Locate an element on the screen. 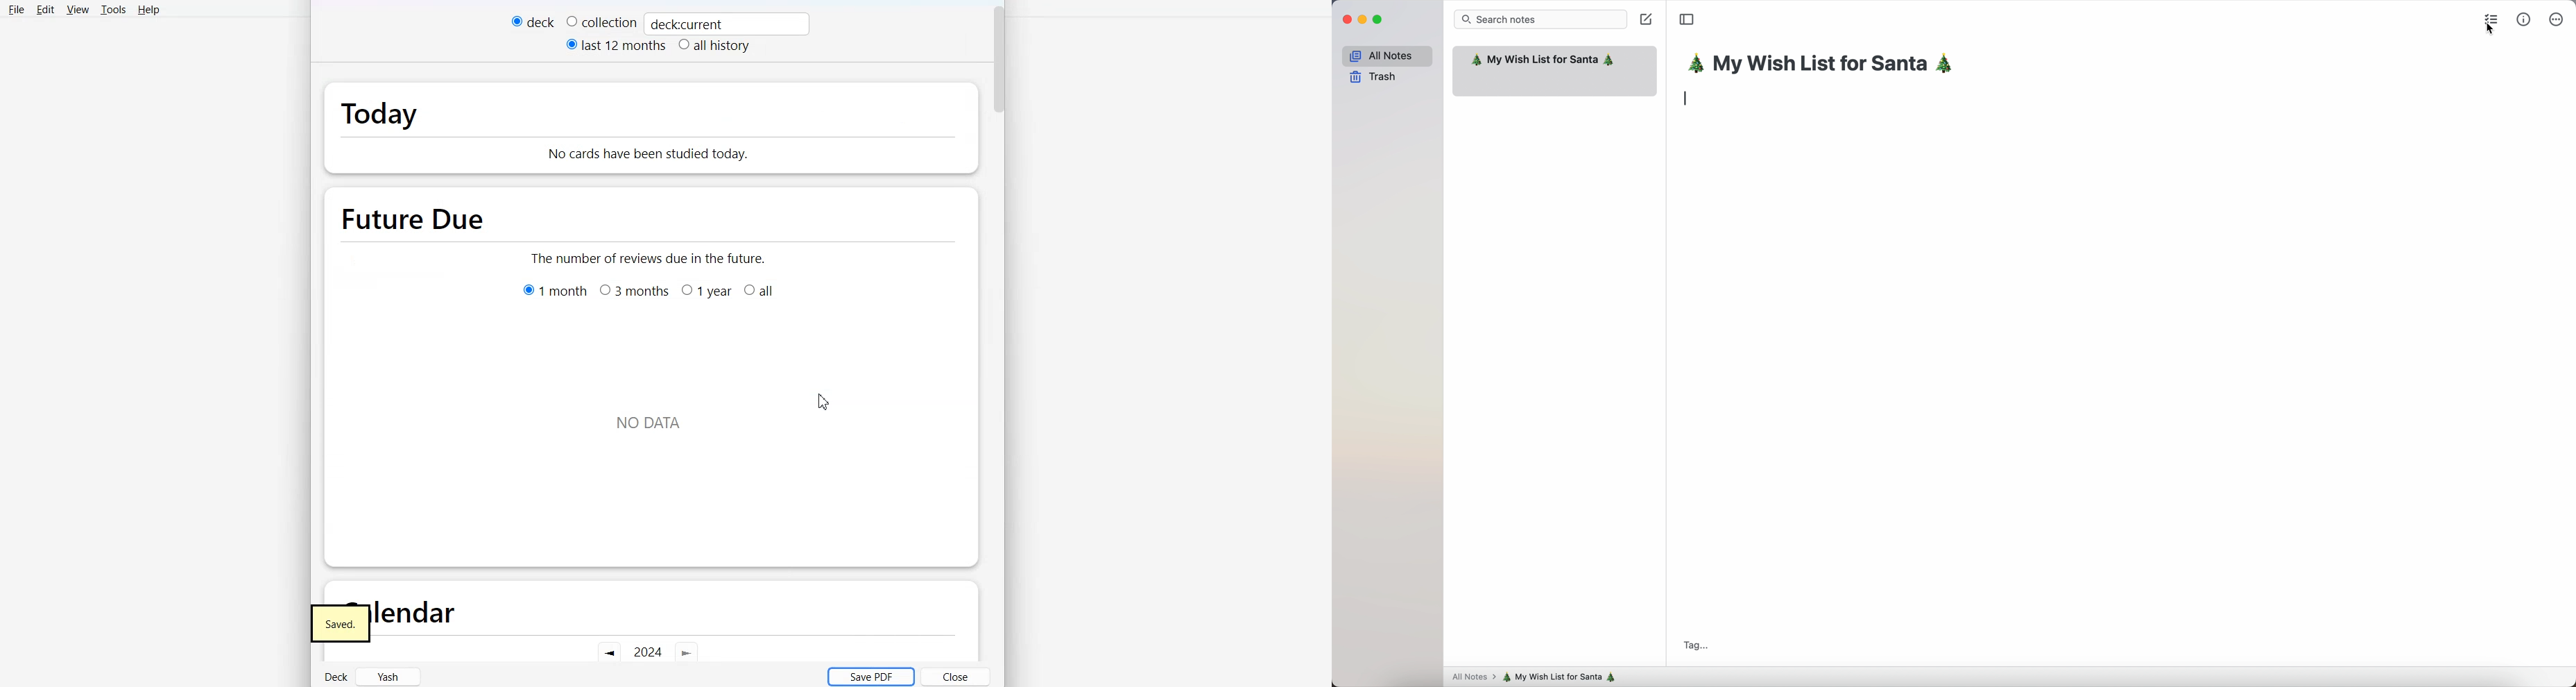 This screenshot has width=2576, height=700. The number of reviews due in the future. is located at coordinates (650, 257).